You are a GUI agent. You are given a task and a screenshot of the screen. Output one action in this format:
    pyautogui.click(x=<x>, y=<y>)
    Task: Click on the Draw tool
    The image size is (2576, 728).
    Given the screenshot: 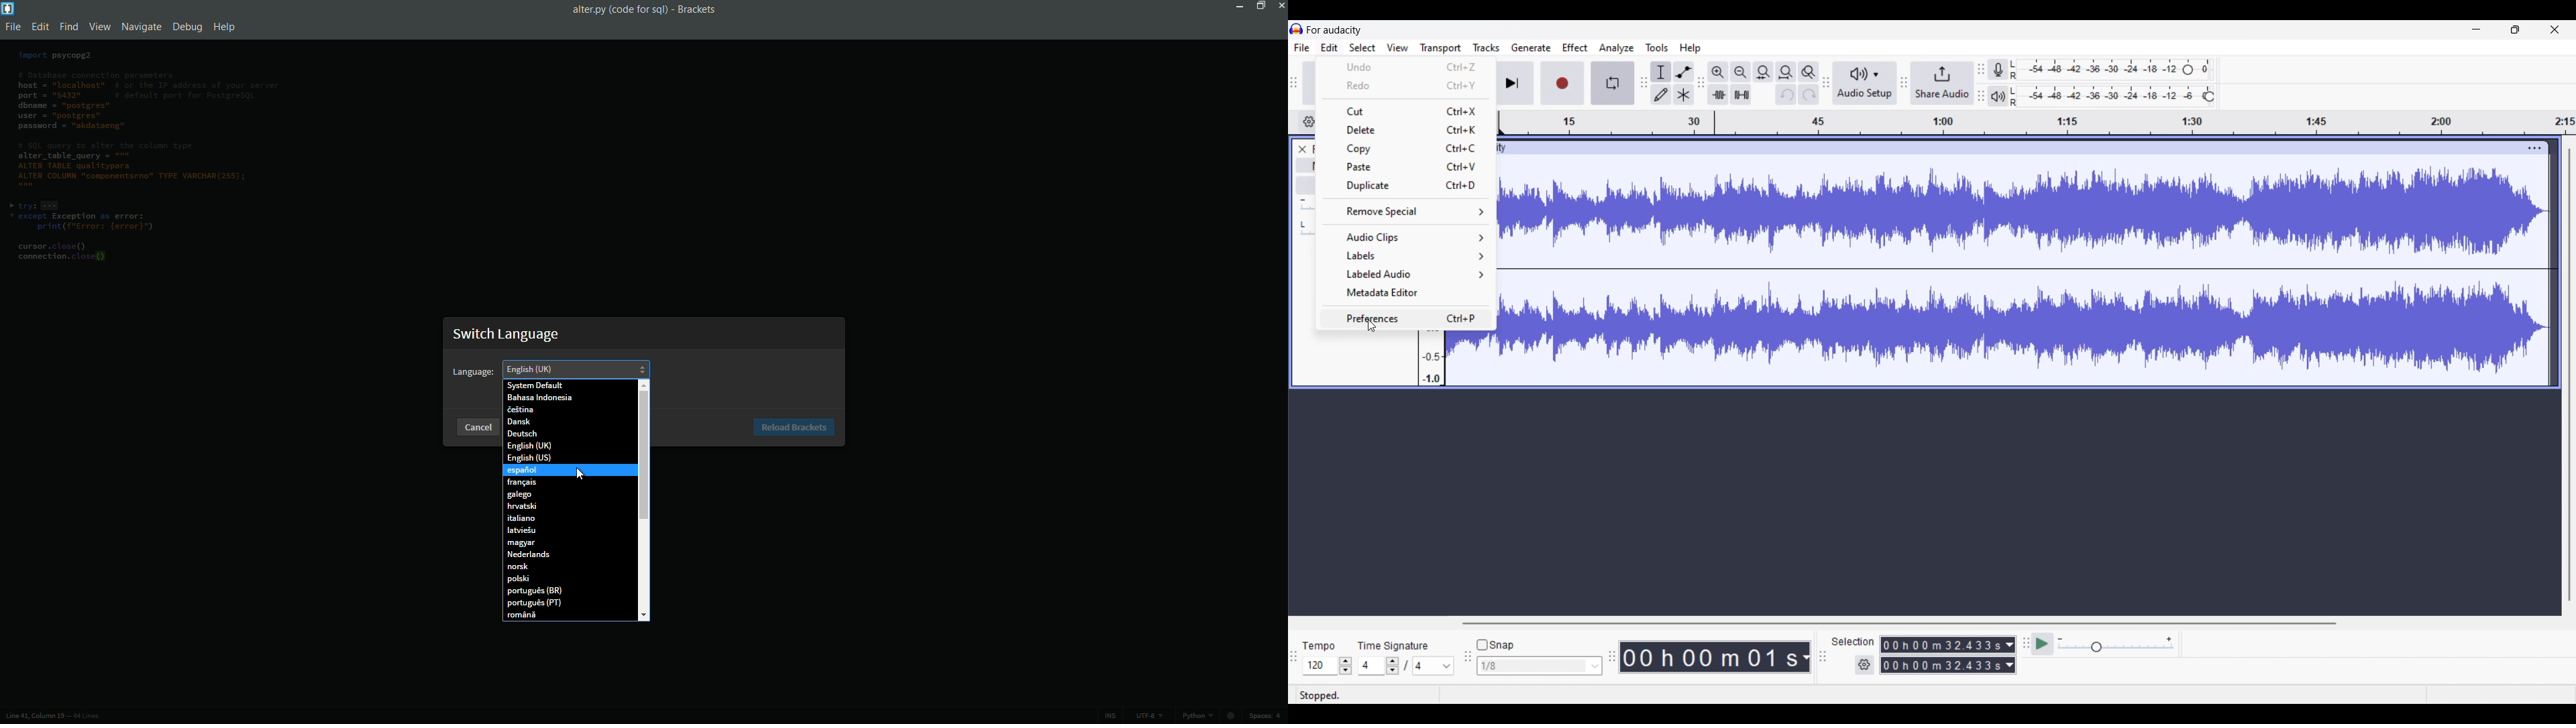 What is the action you would take?
    pyautogui.click(x=1661, y=94)
    